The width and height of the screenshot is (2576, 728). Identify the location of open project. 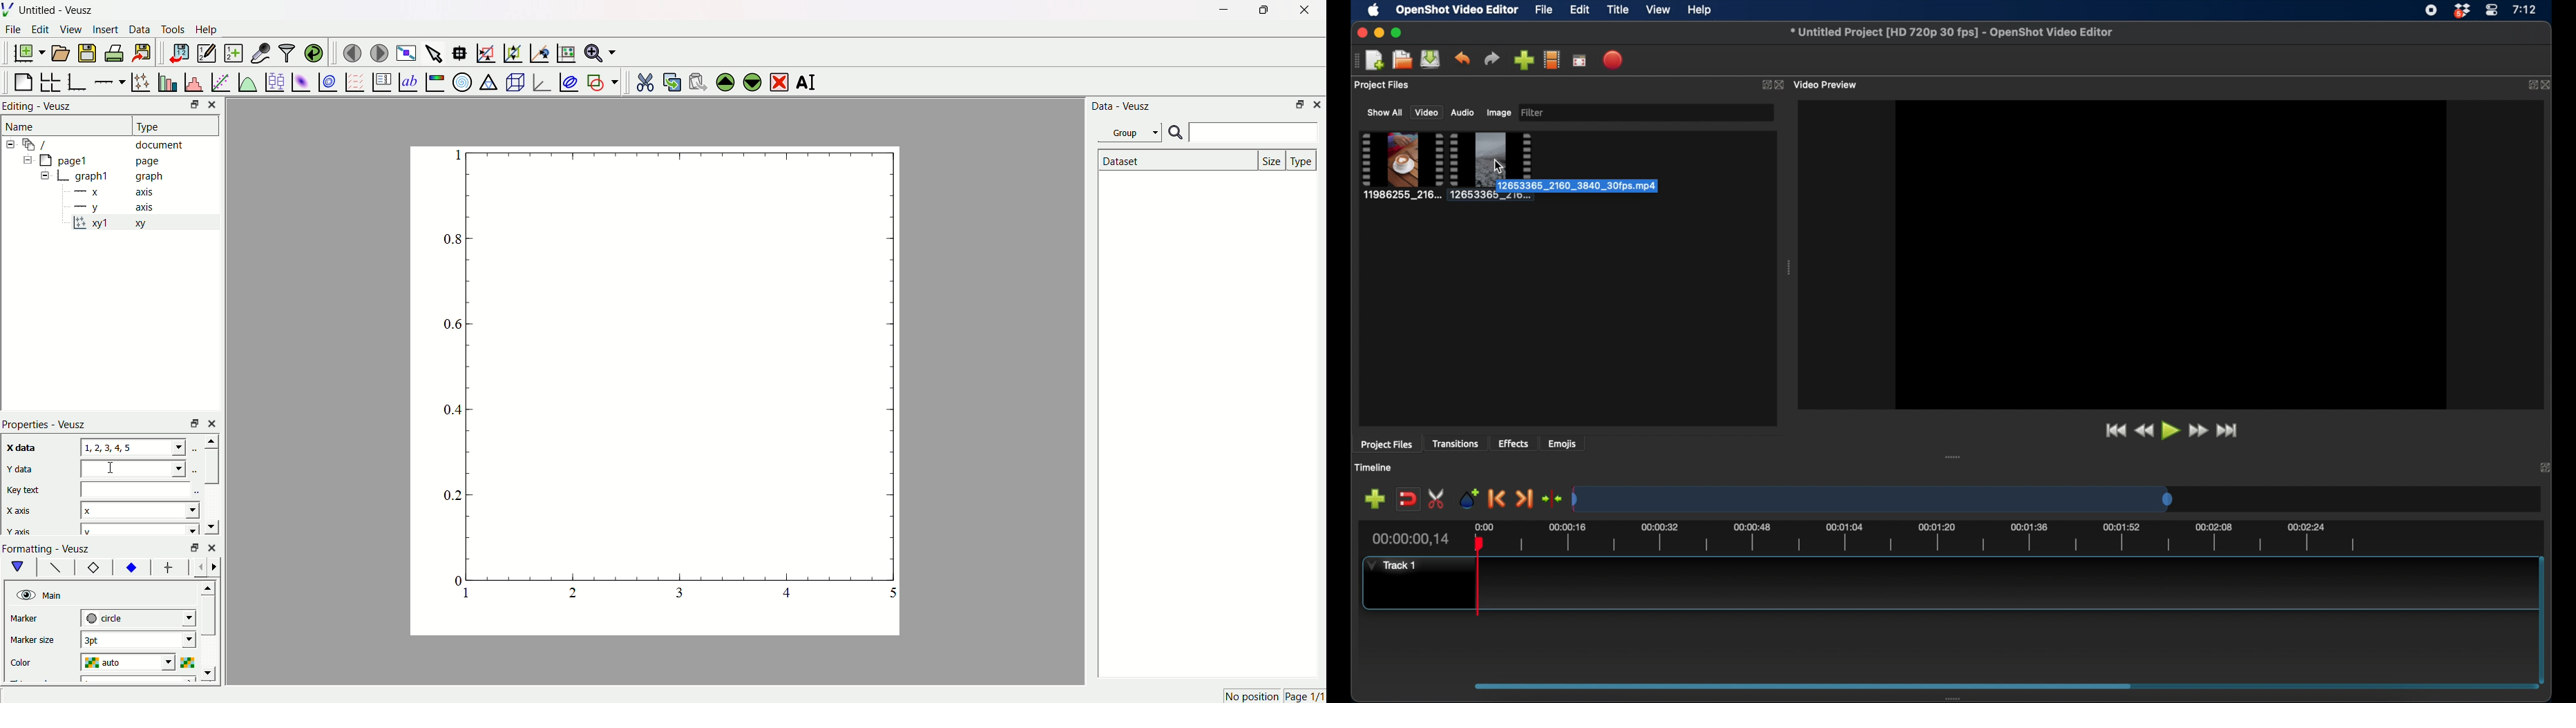
(1401, 60).